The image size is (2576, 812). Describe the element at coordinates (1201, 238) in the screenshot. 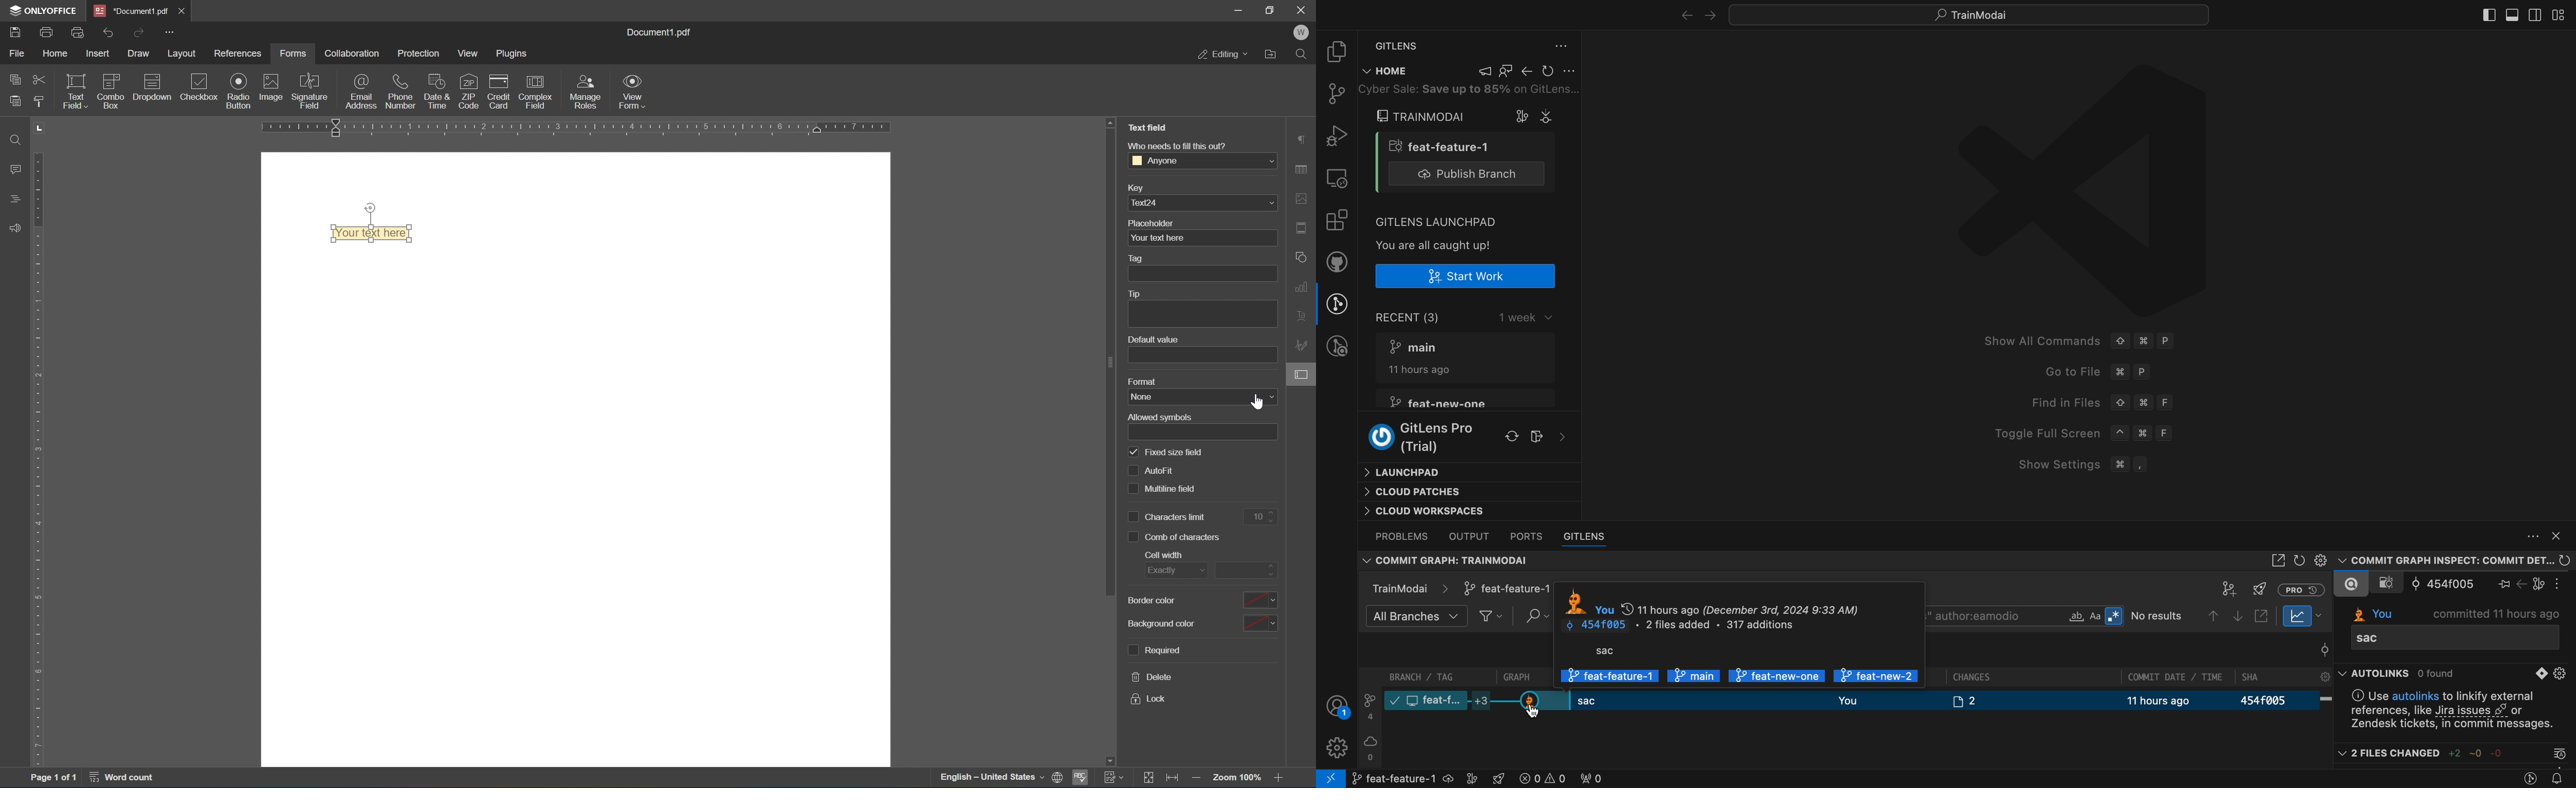

I see `your text here` at that location.